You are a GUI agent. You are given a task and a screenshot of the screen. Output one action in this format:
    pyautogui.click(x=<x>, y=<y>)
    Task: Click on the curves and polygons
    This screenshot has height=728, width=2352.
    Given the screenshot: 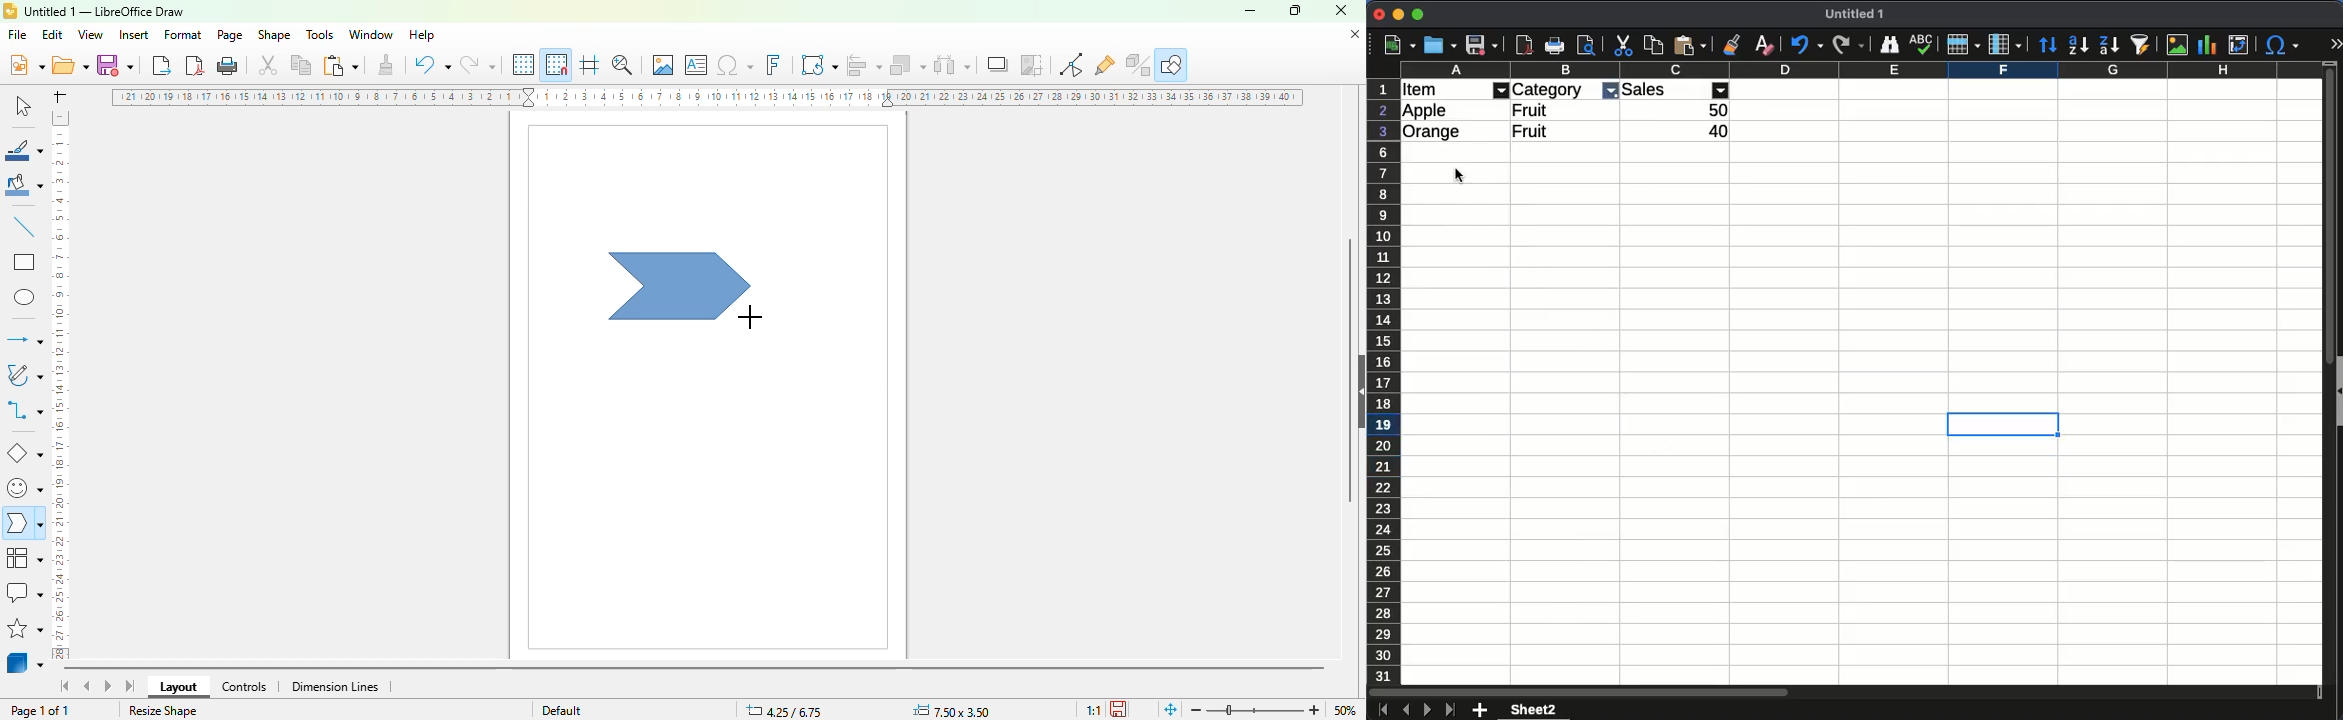 What is the action you would take?
    pyautogui.click(x=23, y=375)
    